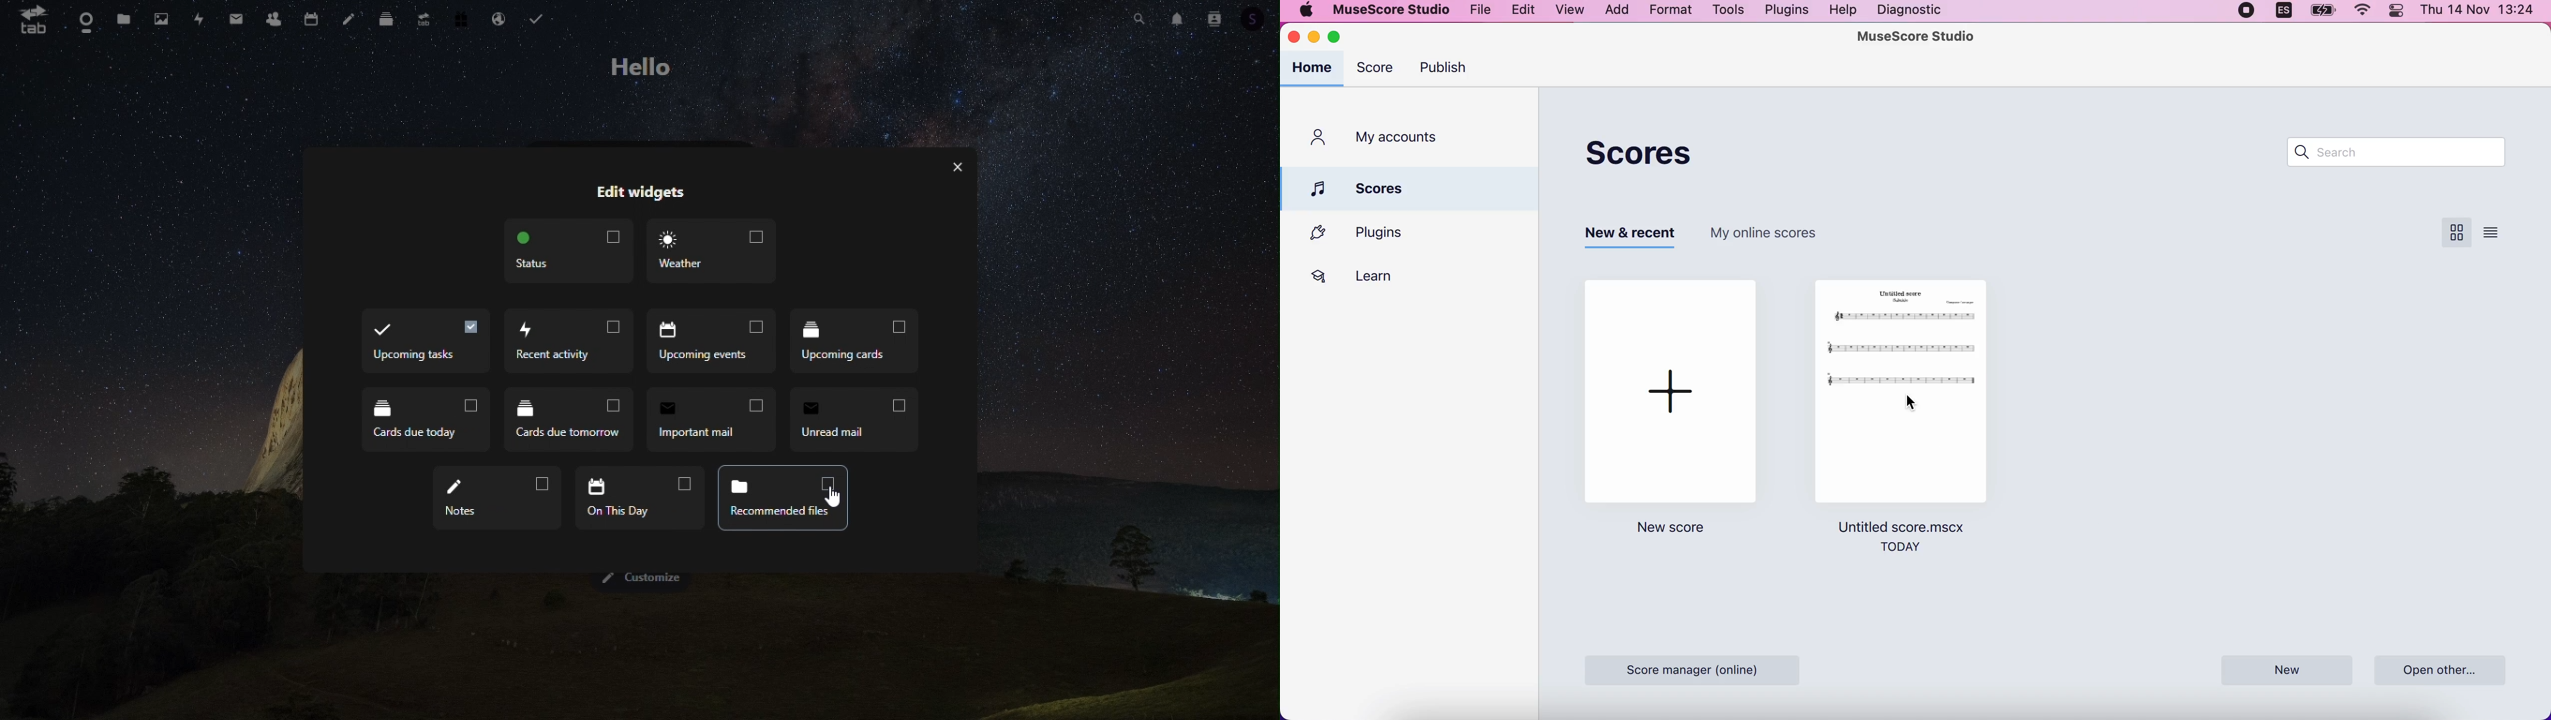  What do you see at coordinates (1916, 36) in the screenshot?
I see `musescore studio` at bounding box center [1916, 36].